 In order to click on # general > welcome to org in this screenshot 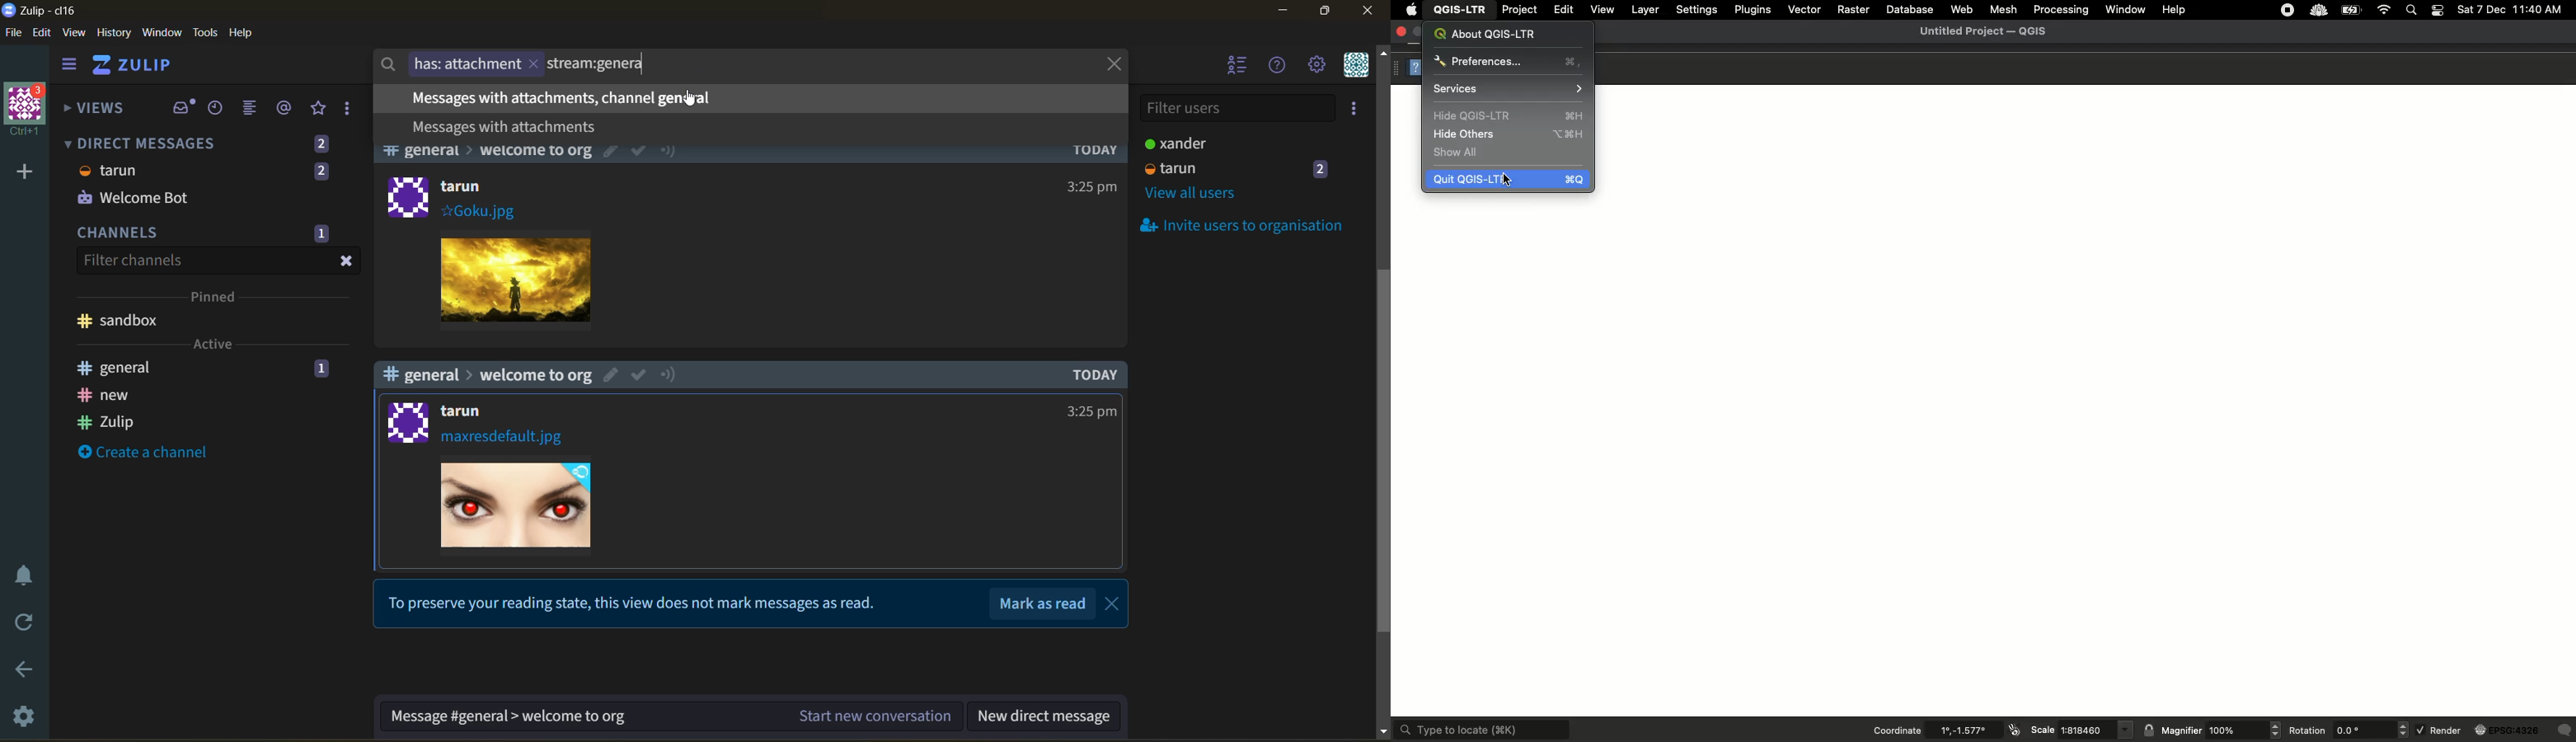, I will do `click(489, 149)`.